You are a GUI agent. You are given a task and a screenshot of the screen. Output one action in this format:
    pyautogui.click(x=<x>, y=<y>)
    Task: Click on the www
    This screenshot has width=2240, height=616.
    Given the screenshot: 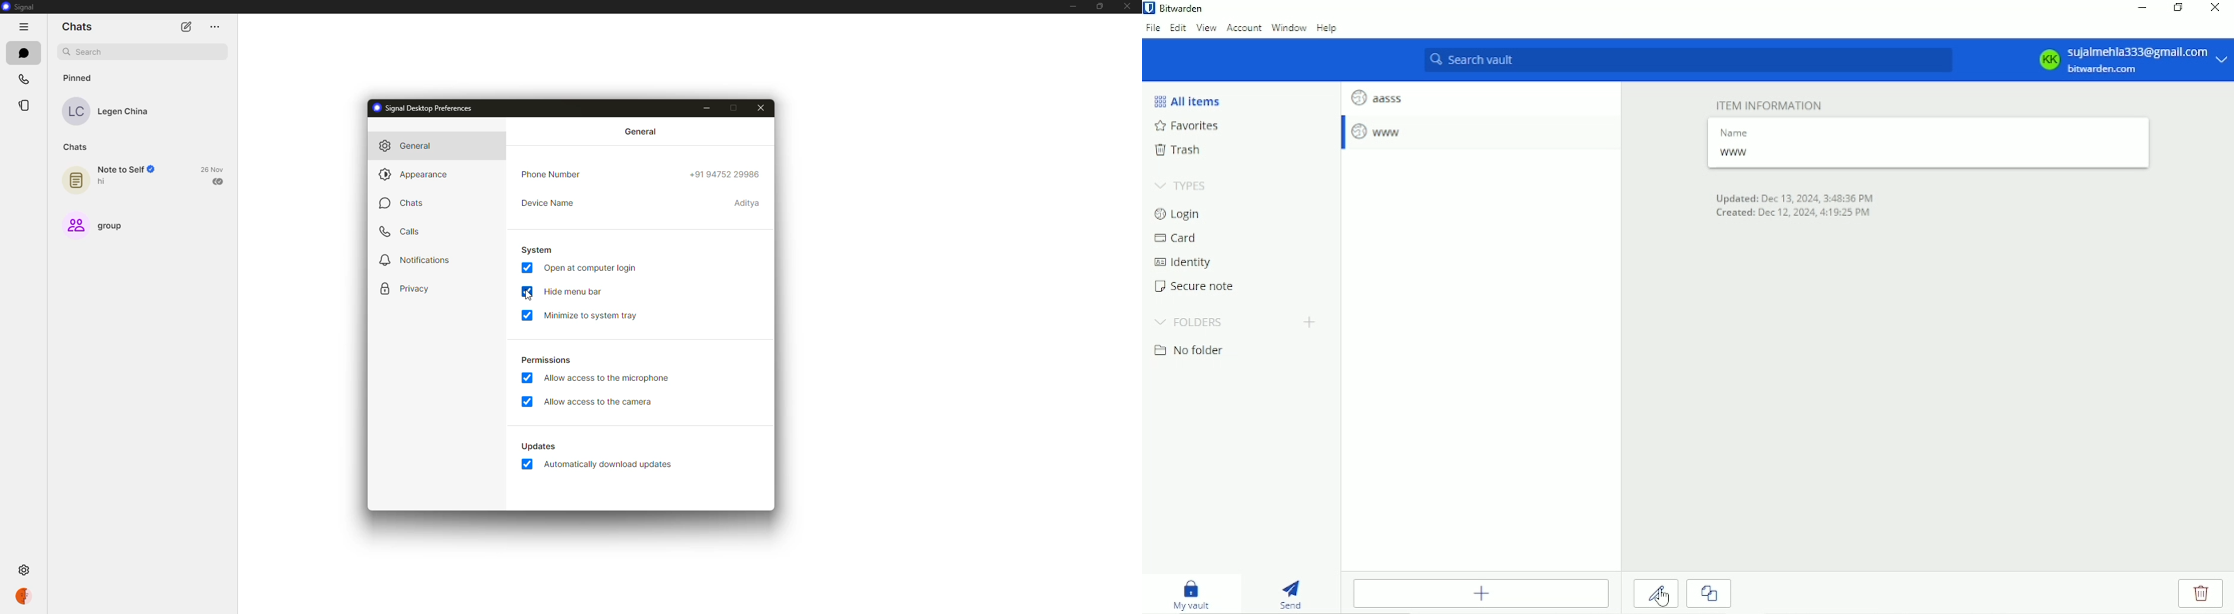 What is the action you would take?
    pyautogui.click(x=1379, y=132)
    